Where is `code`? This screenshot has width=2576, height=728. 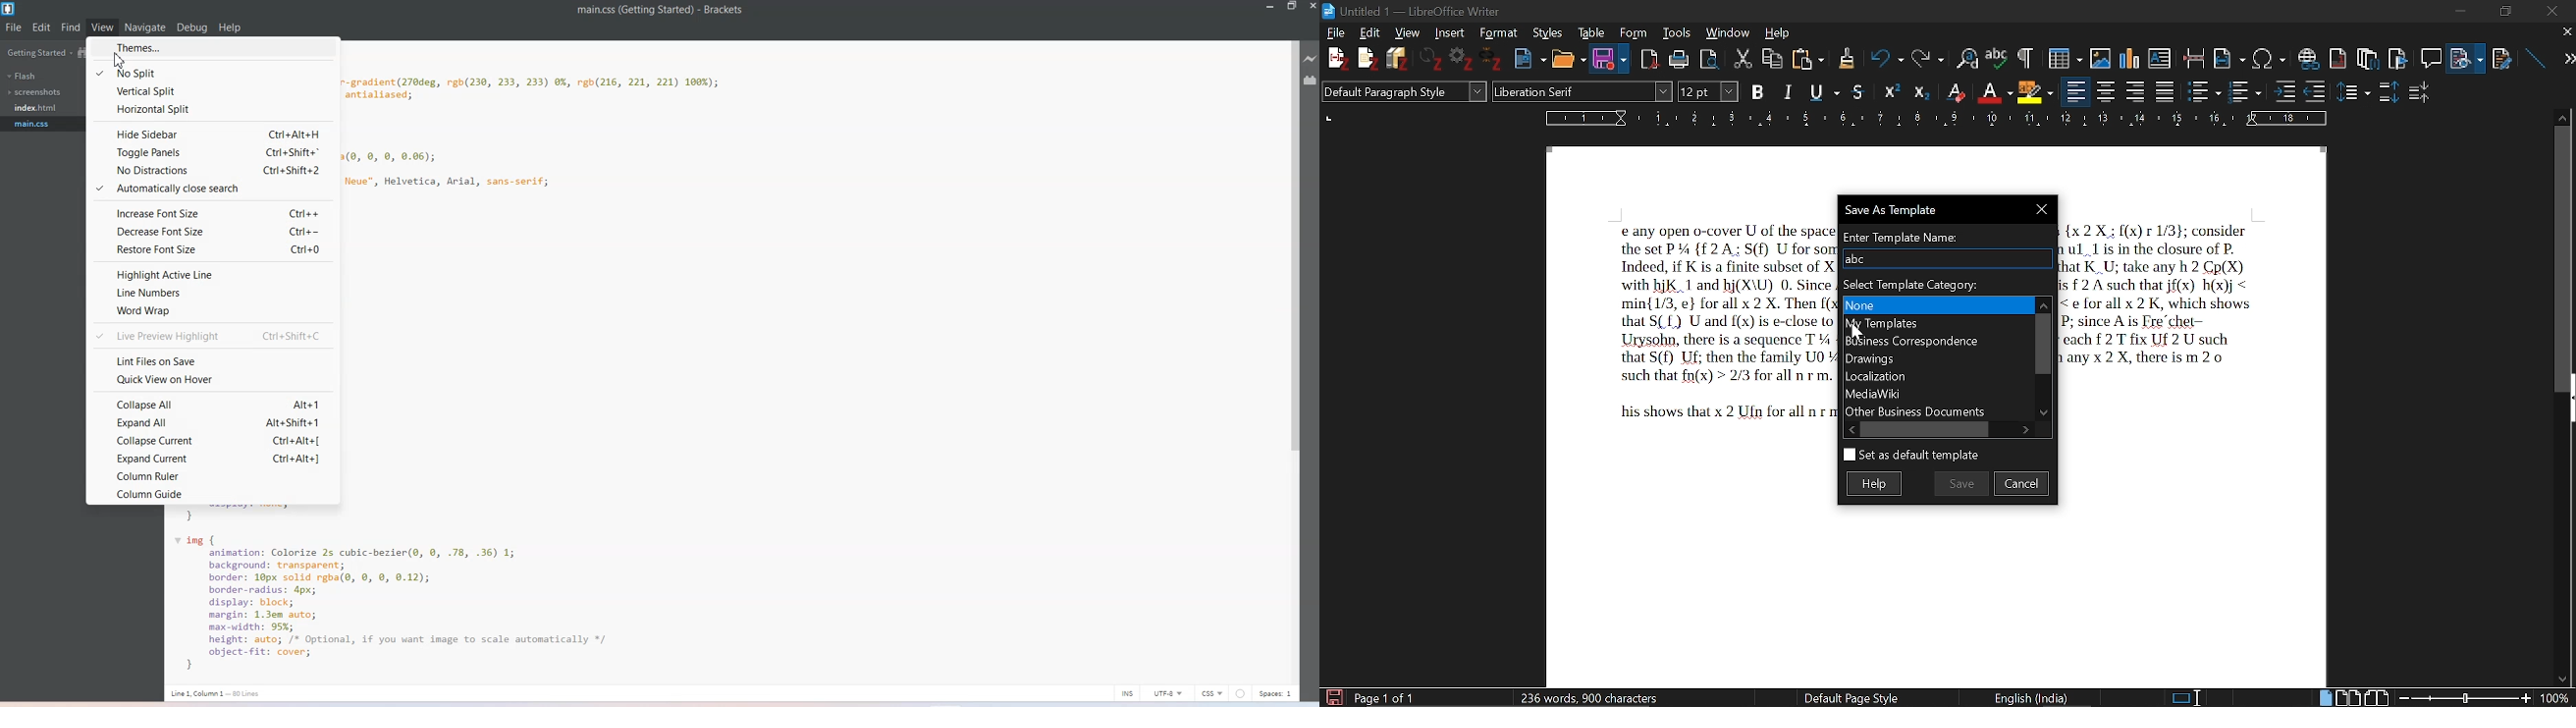
code is located at coordinates (429, 592).